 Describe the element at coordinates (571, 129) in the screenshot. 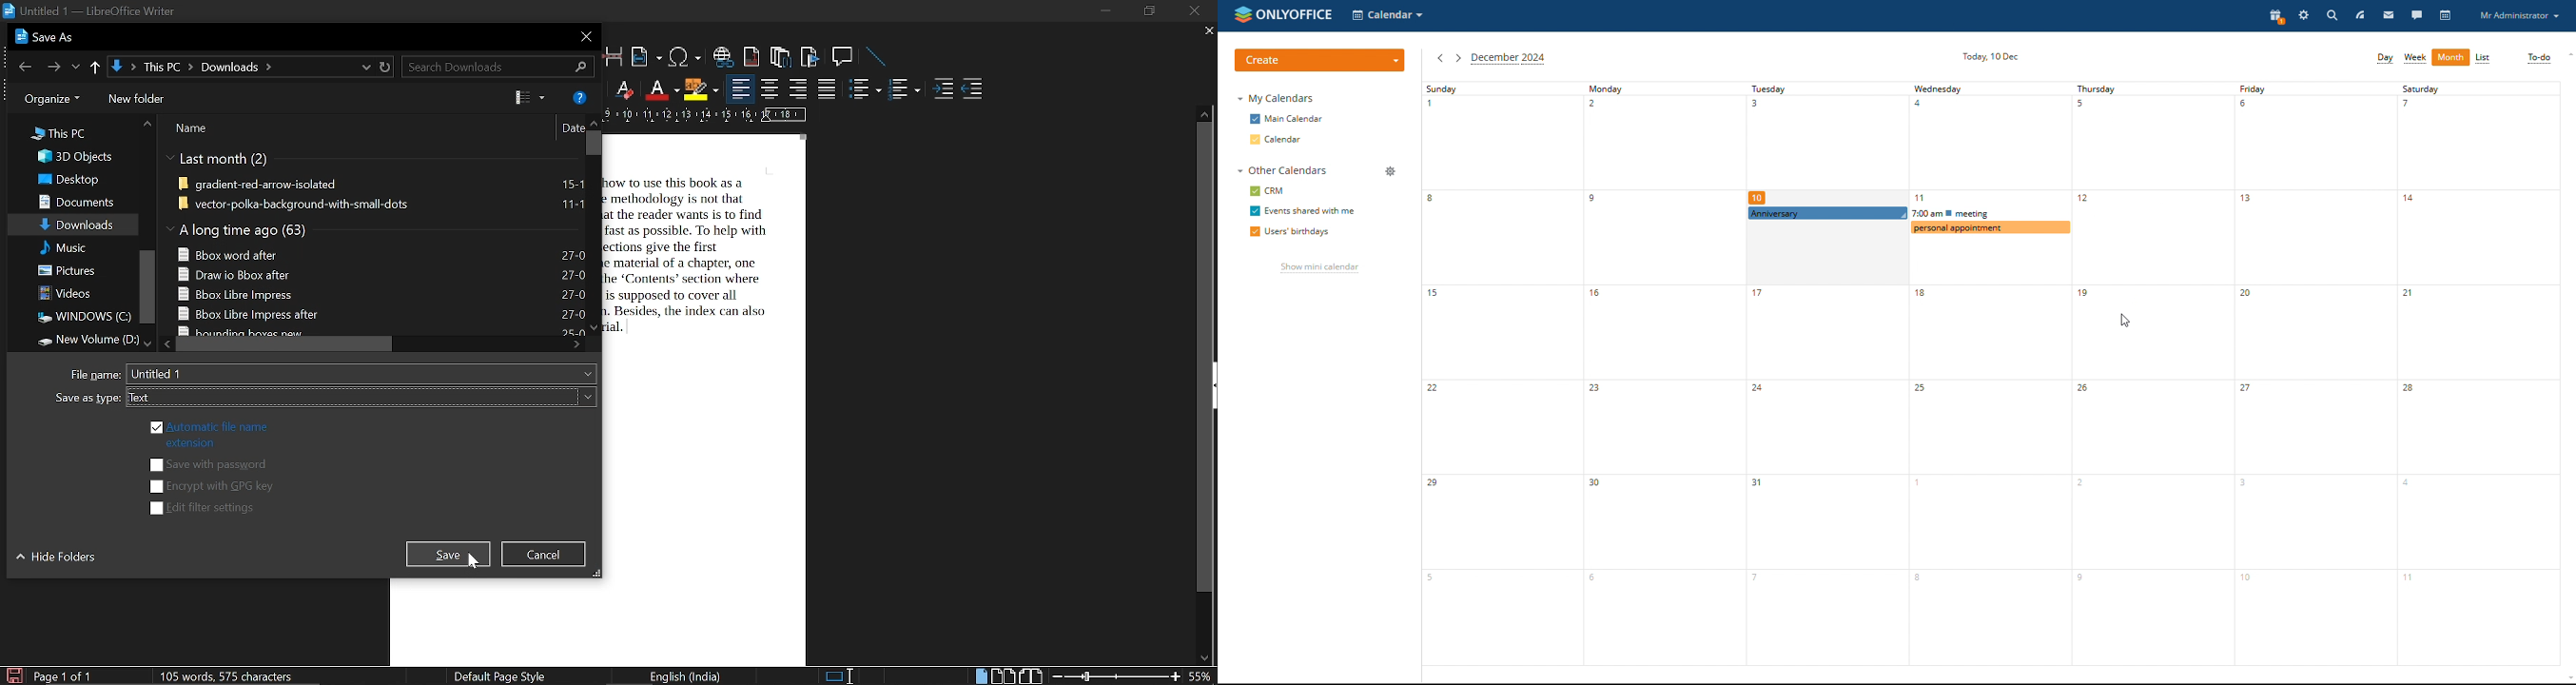

I see `Date` at that location.